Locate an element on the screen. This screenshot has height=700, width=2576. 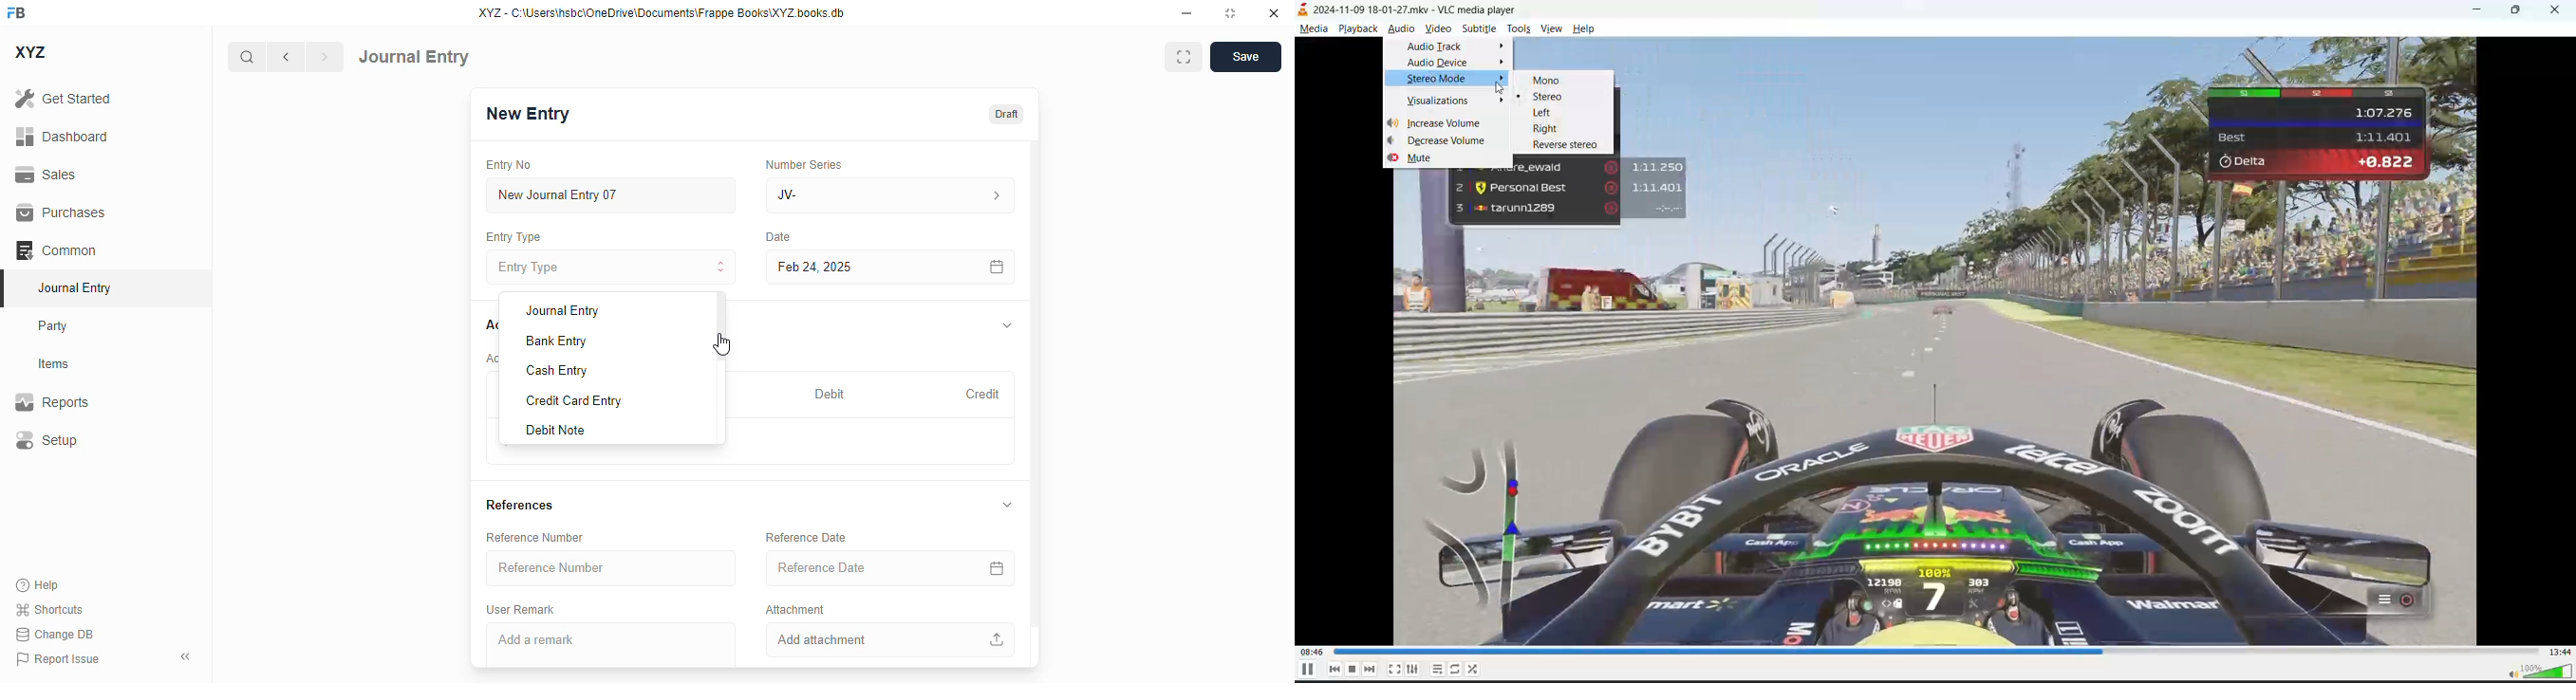
close is located at coordinates (1274, 13).